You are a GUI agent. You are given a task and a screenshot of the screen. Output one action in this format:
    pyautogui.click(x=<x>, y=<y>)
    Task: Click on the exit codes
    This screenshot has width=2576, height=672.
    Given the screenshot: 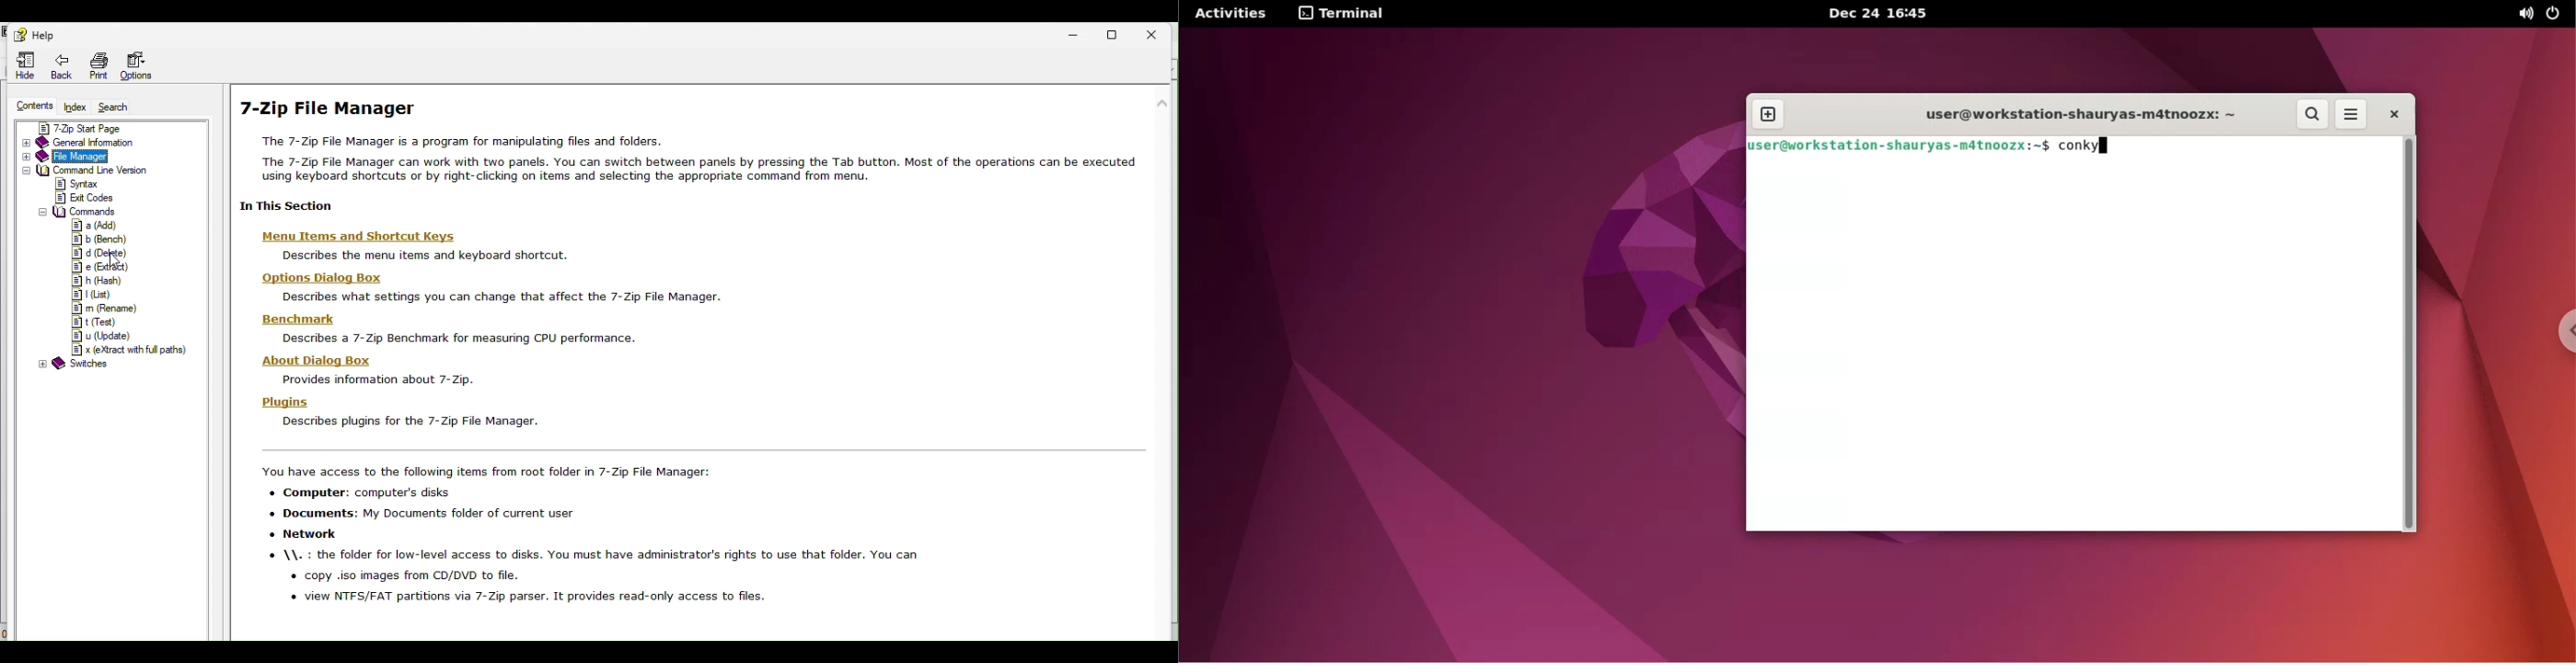 What is the action you would take?
    pyautogui.click(x=85, y=199)
    